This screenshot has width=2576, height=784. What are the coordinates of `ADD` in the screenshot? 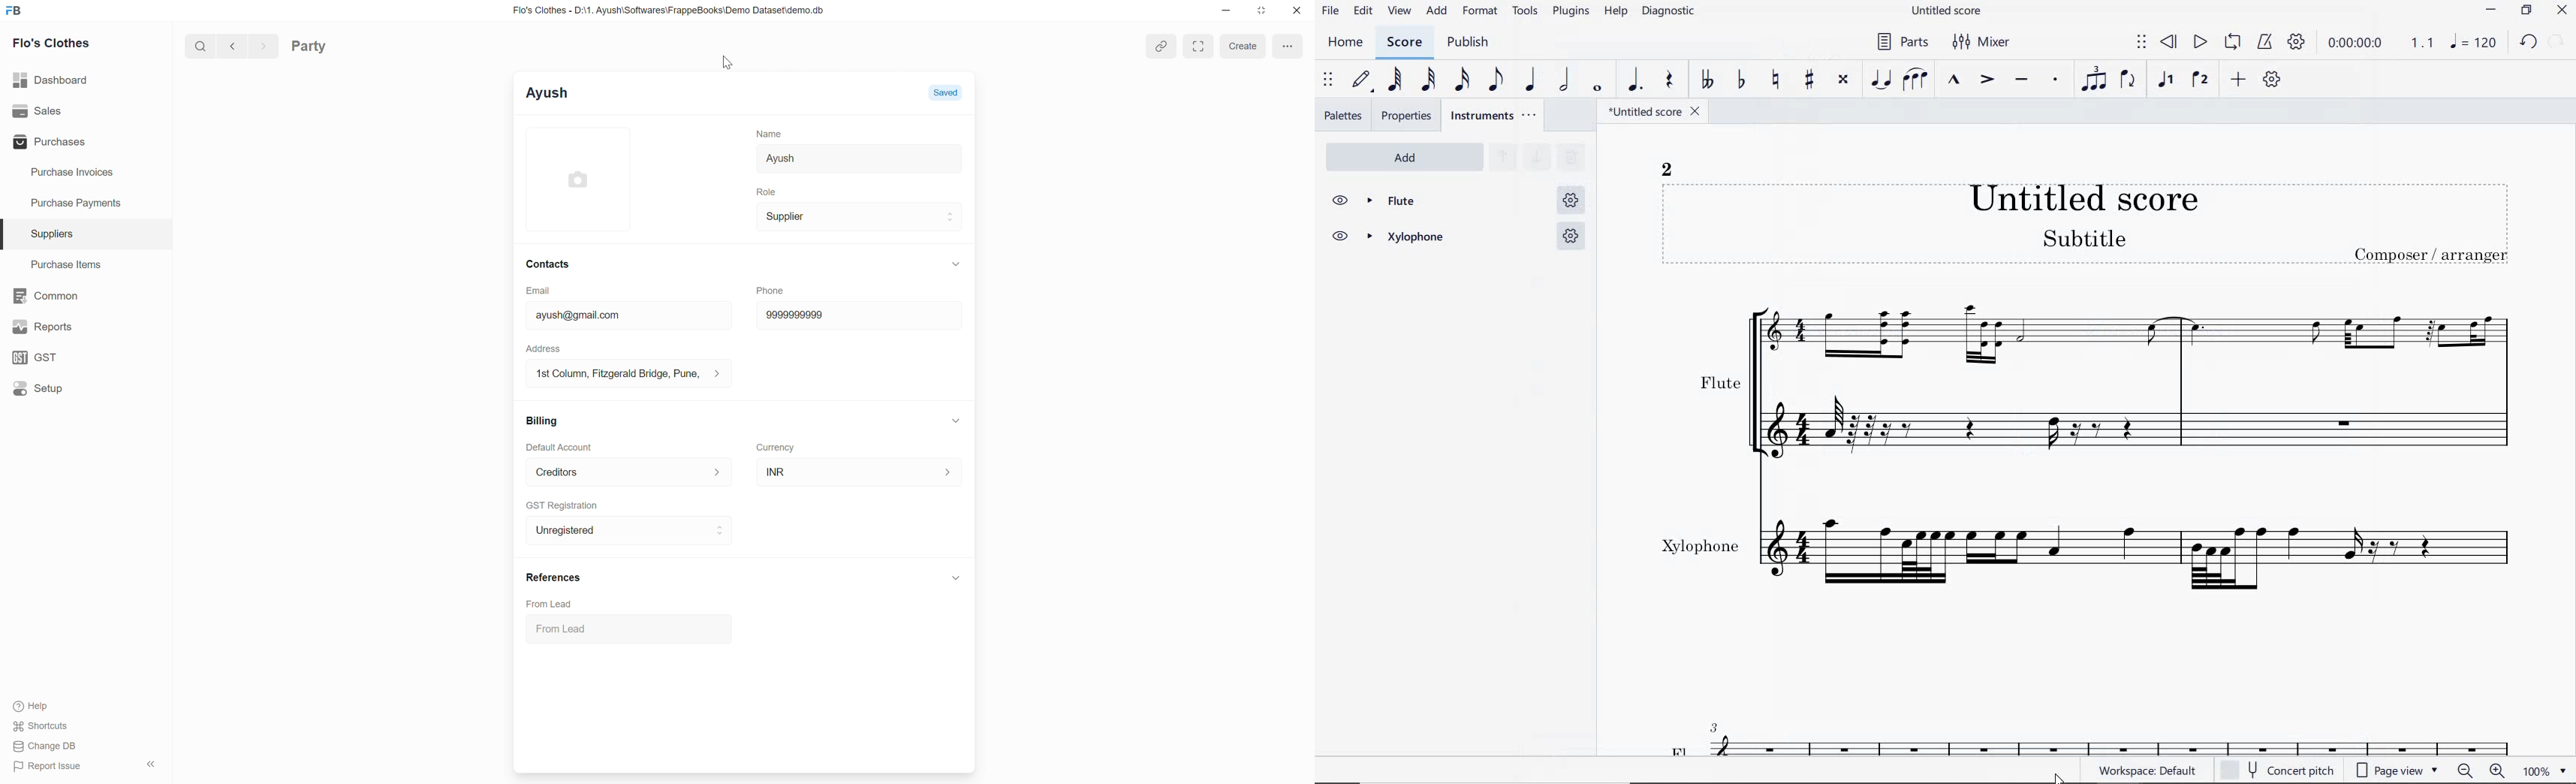 It's located at (2236, 80).